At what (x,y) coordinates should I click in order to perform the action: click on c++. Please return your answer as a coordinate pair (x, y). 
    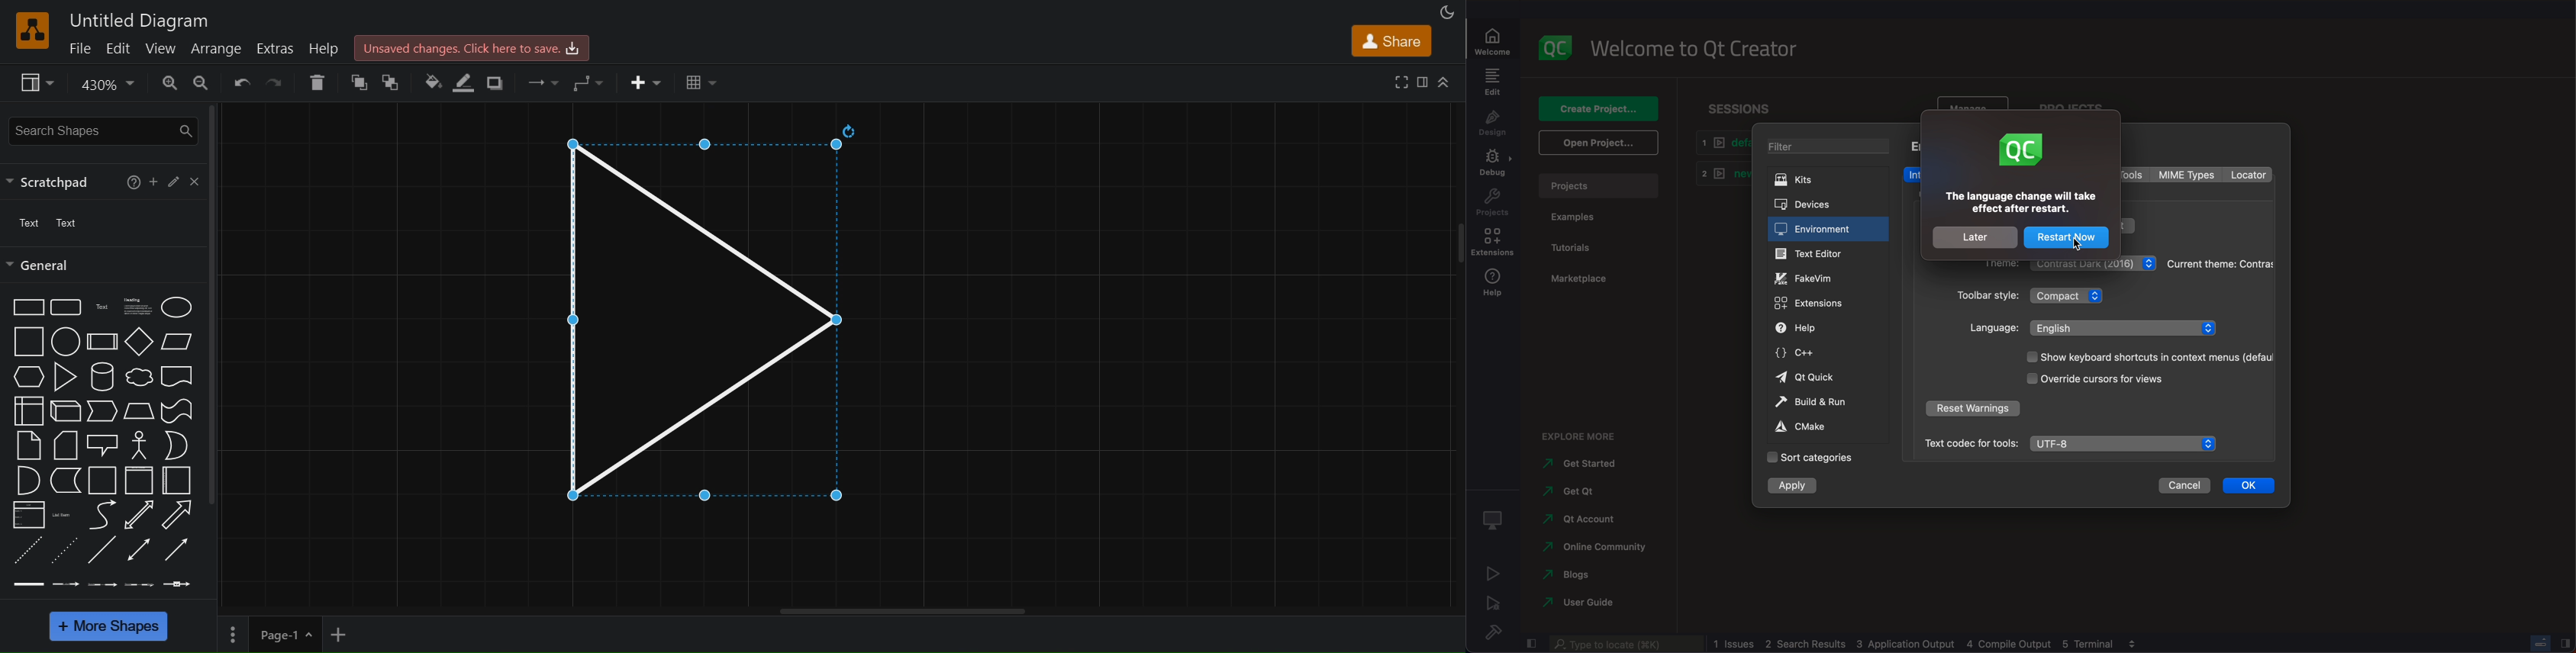
    Looking at the image, I should click on (1828, 354).